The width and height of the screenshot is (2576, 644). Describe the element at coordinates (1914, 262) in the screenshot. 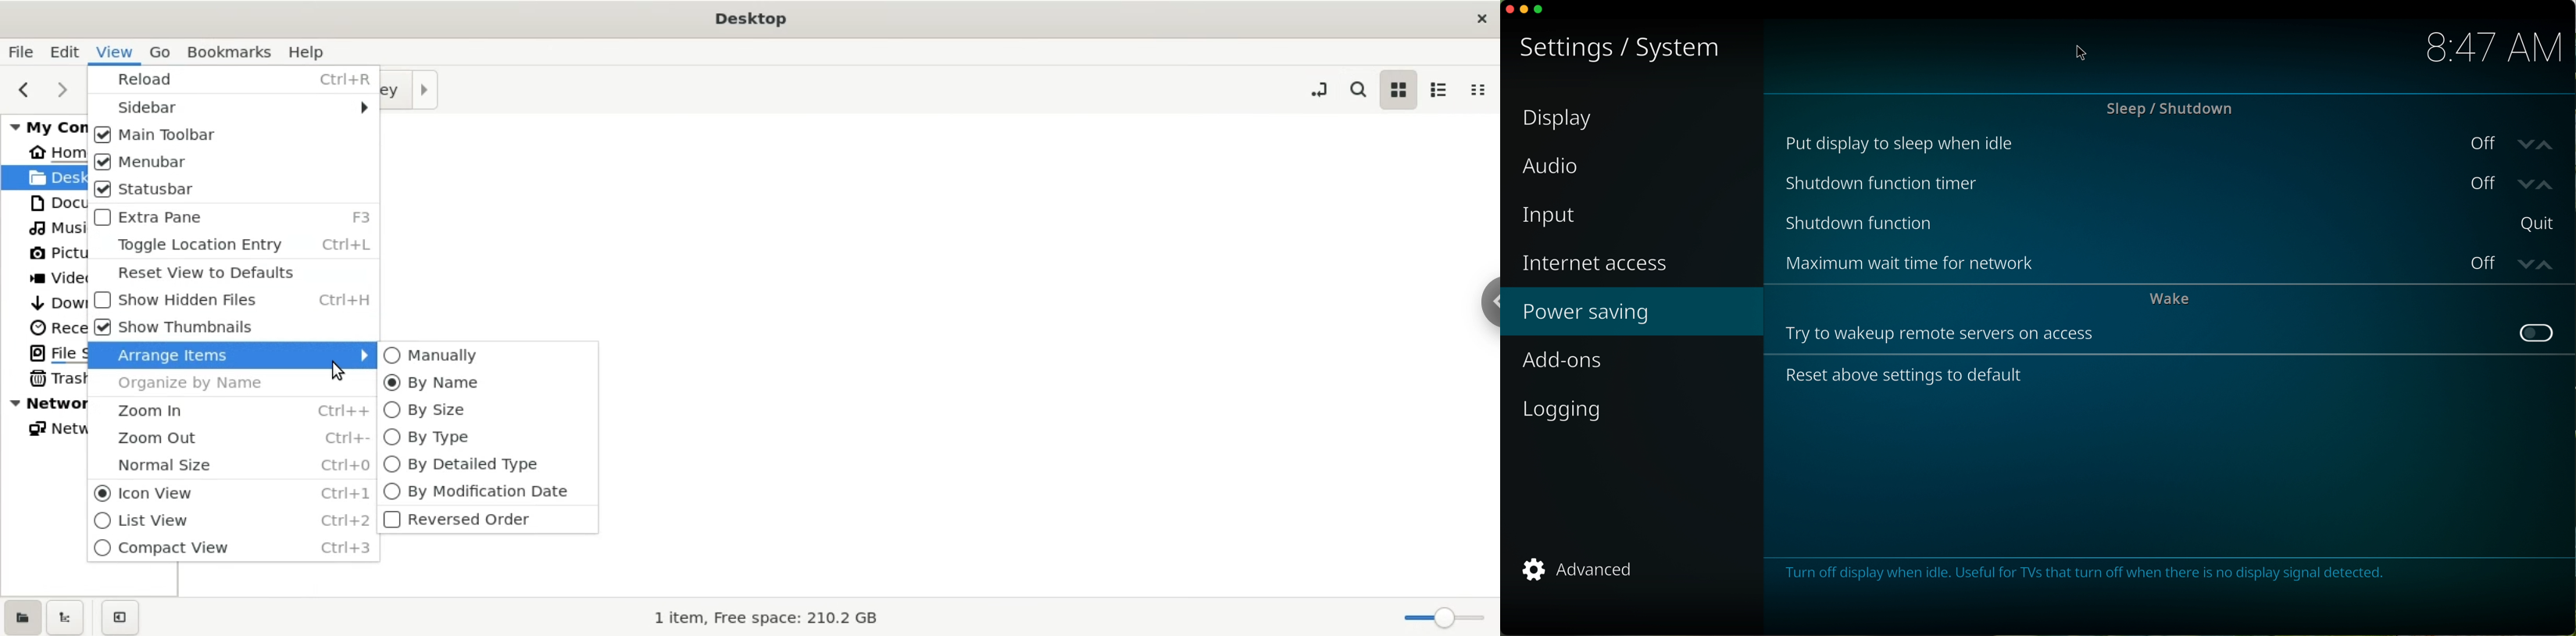

I see `maximum wait time for network` at that location.